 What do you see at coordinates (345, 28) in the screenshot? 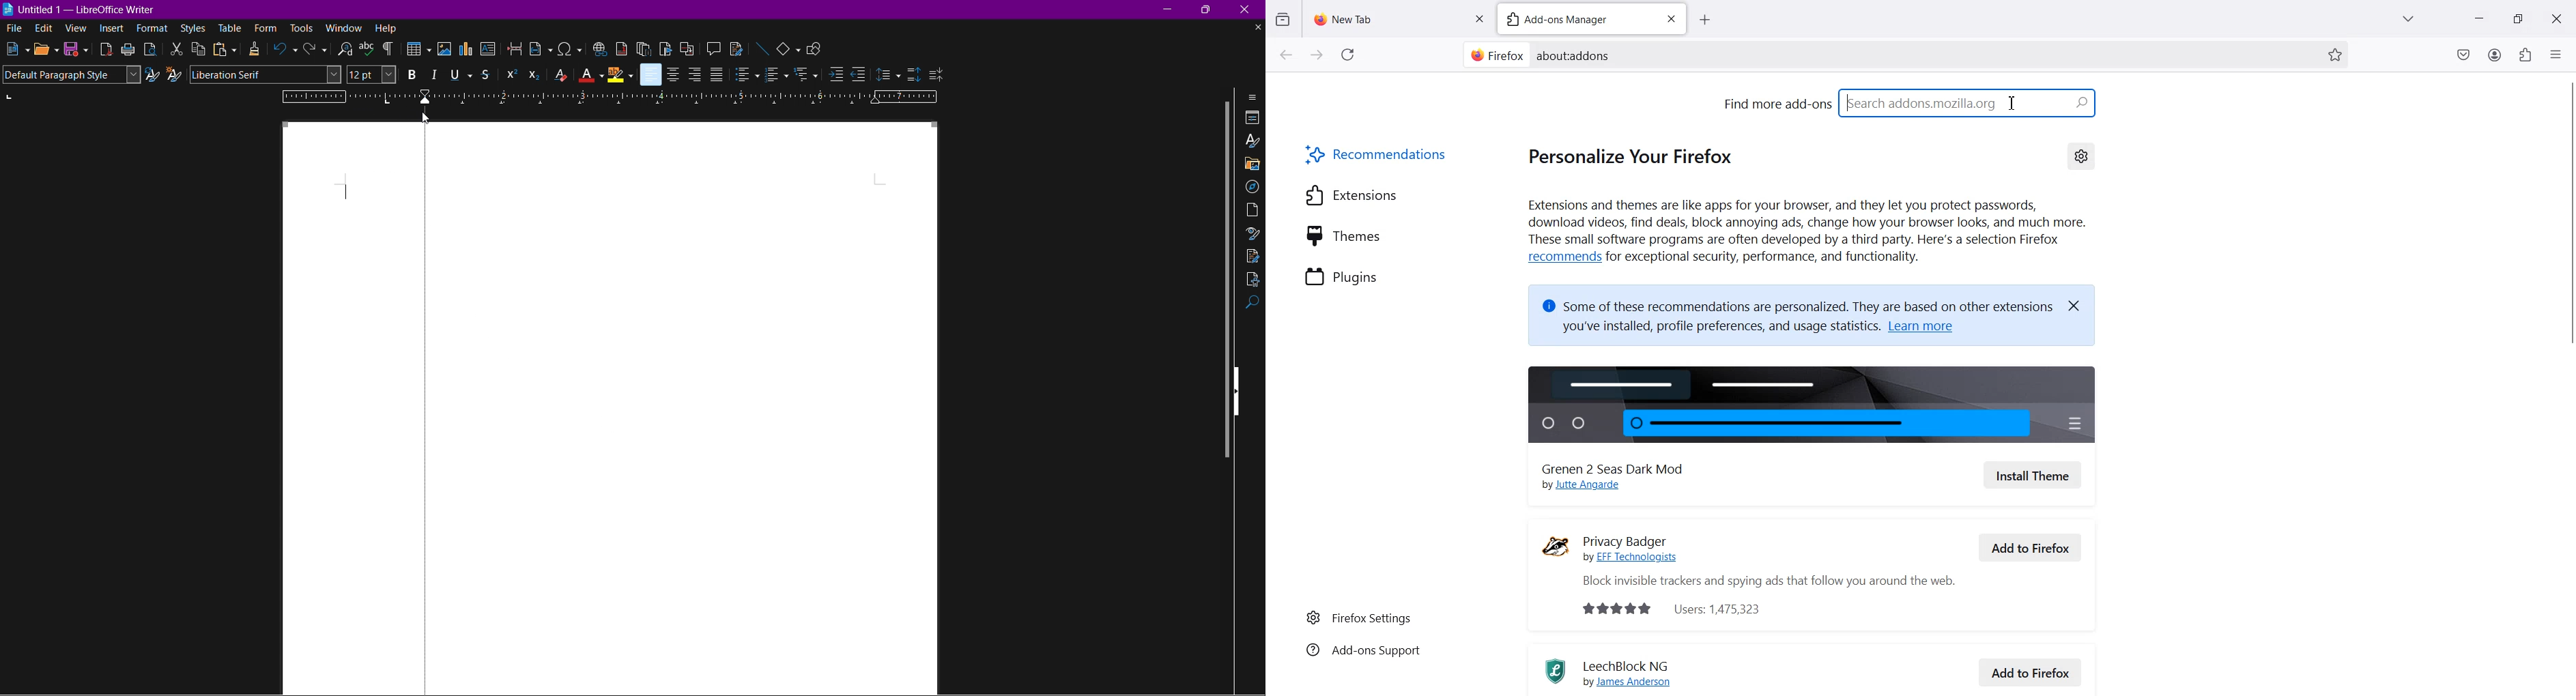
I see `window` at bounding box center [345, 28].